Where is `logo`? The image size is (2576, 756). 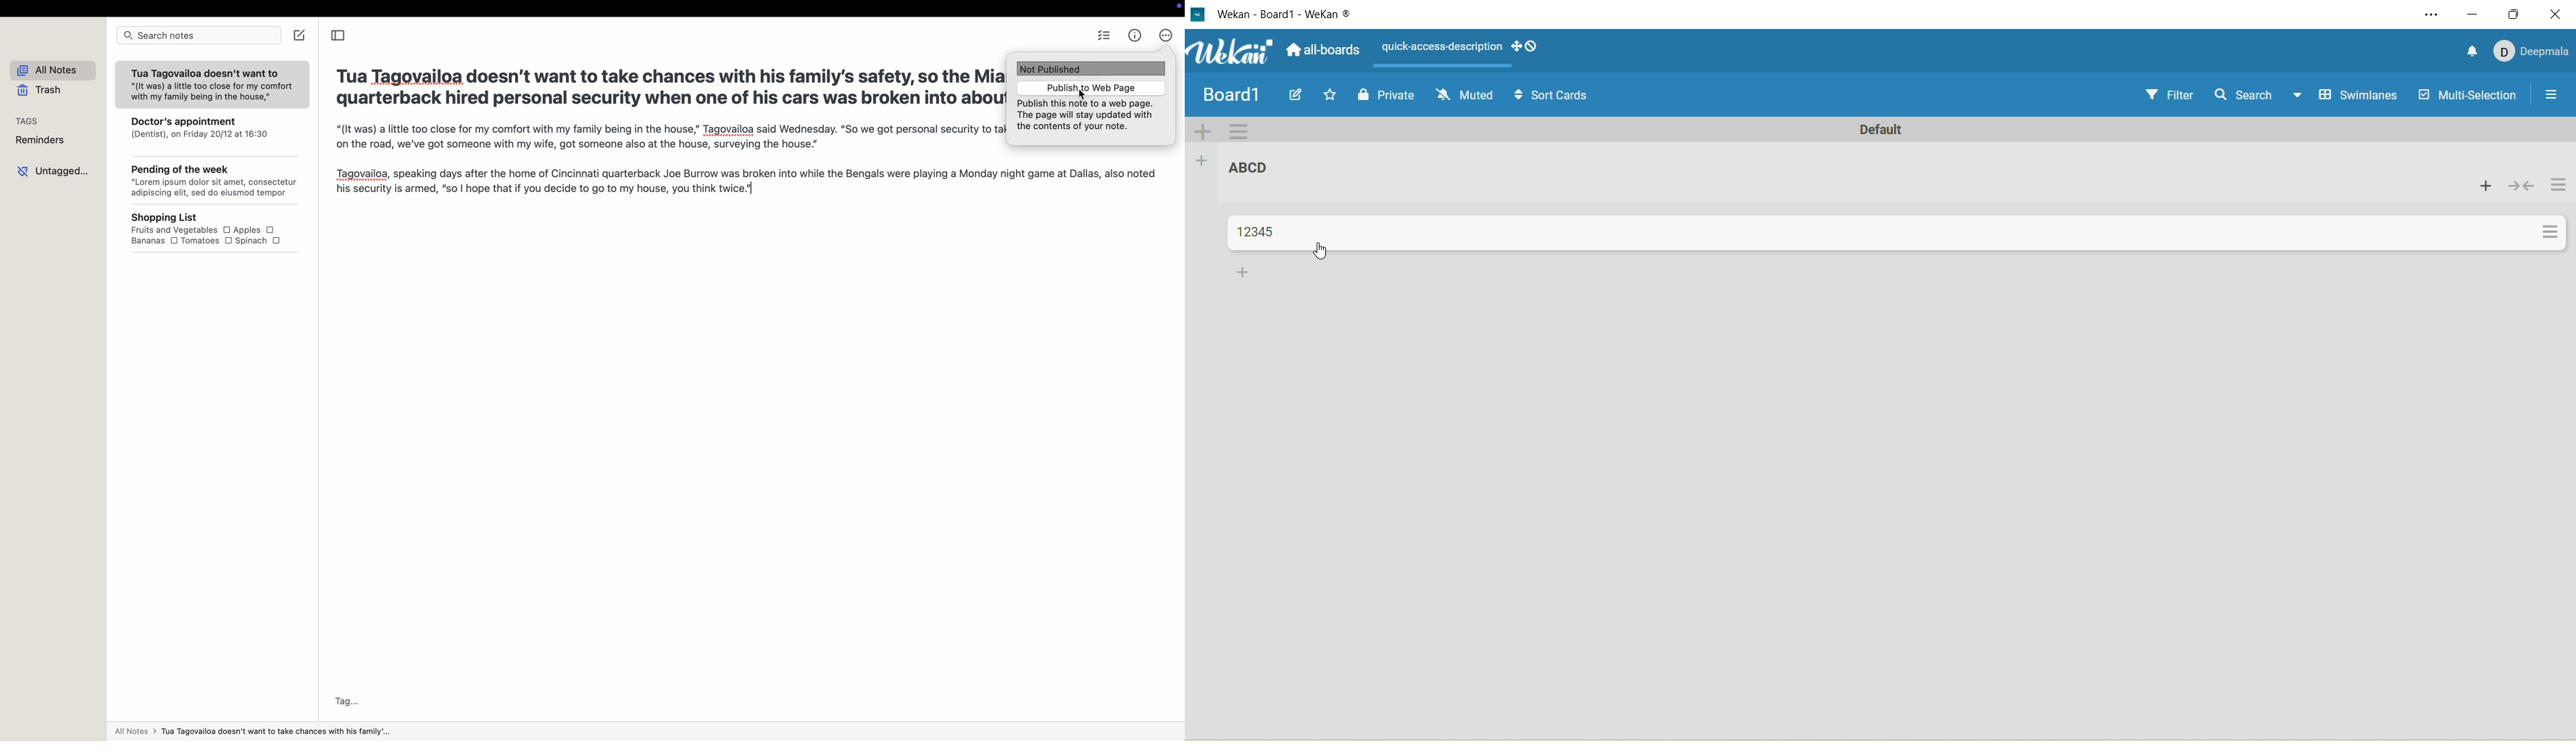 logo is located at coordinates (1196, 15).